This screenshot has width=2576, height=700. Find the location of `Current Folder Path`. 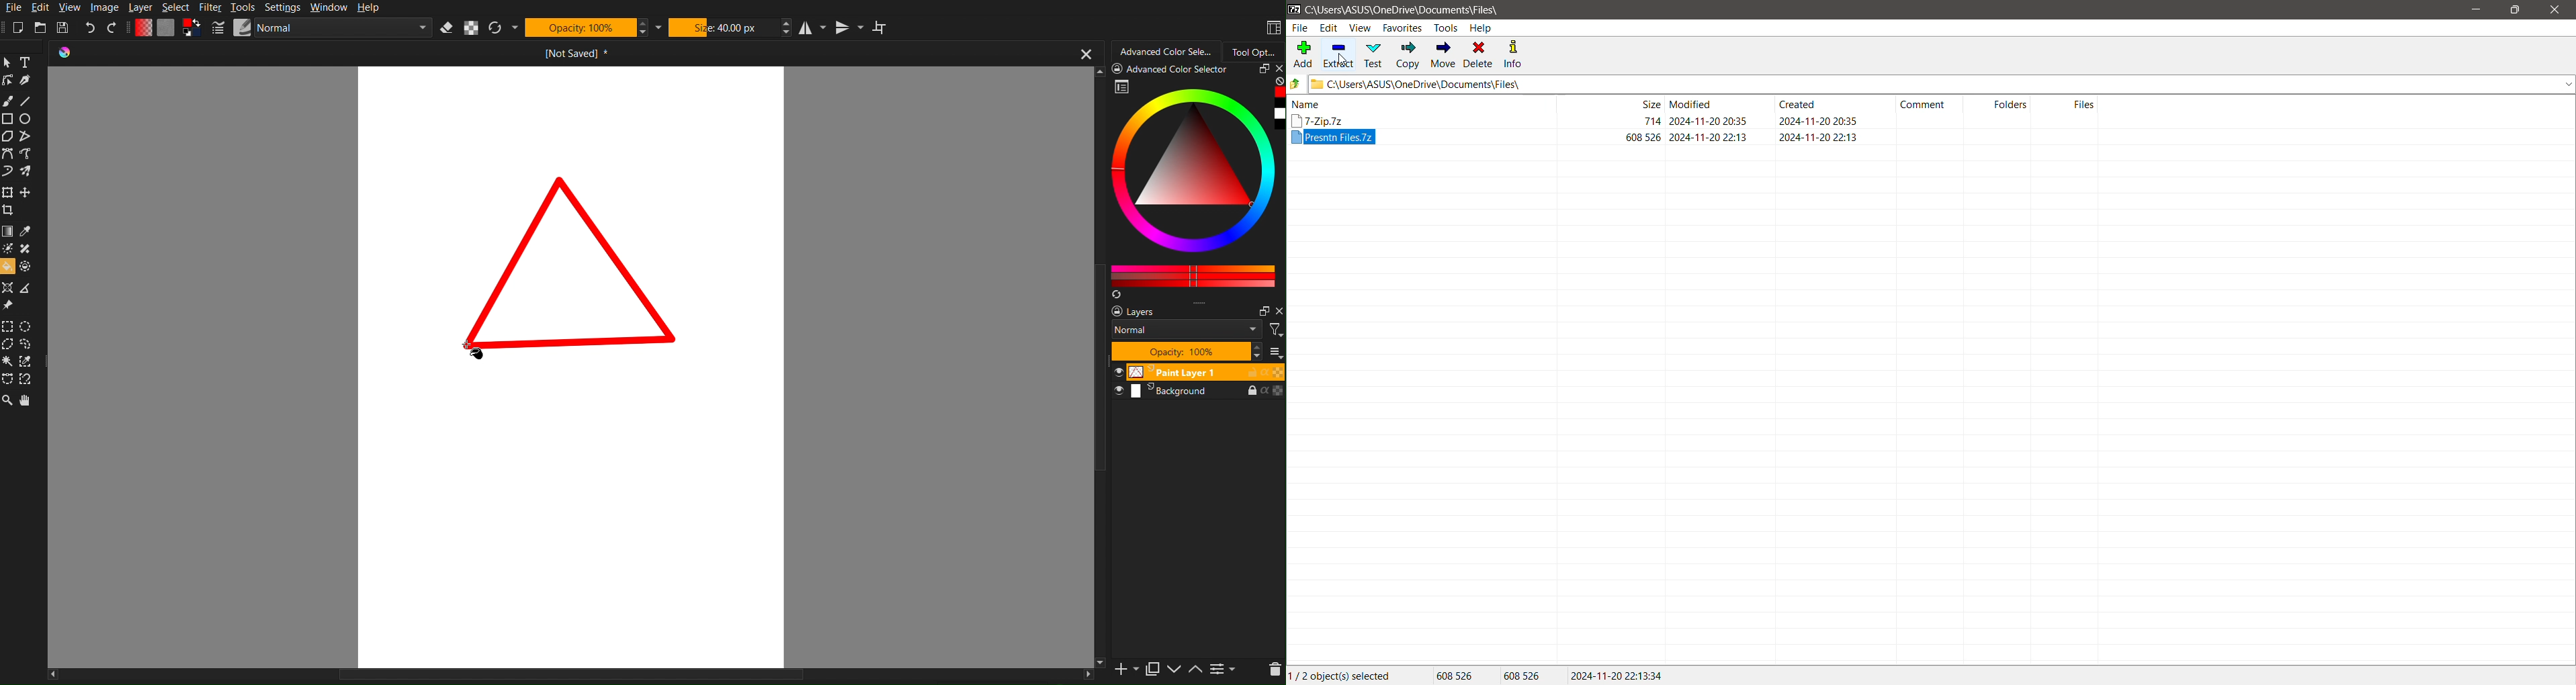

Current Folder Path is located at coordinates (1404, 9).